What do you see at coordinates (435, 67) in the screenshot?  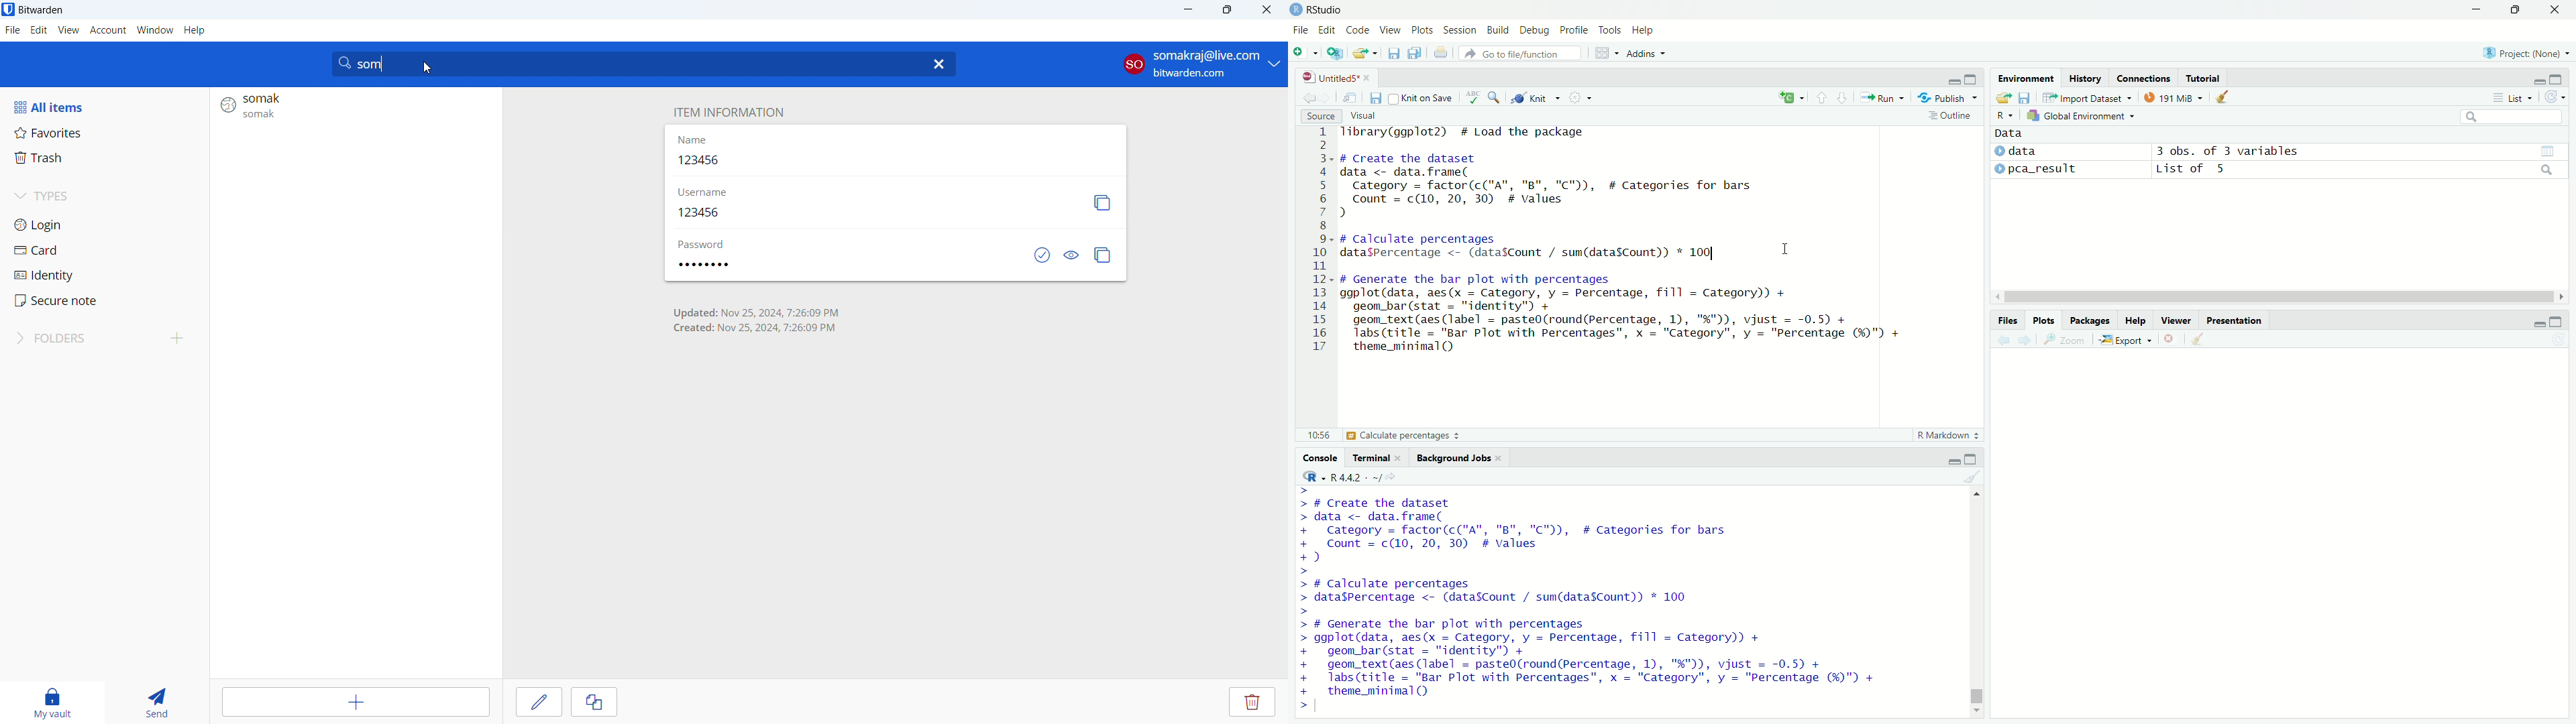 I see `cursor` at bounding box center [435, 67].